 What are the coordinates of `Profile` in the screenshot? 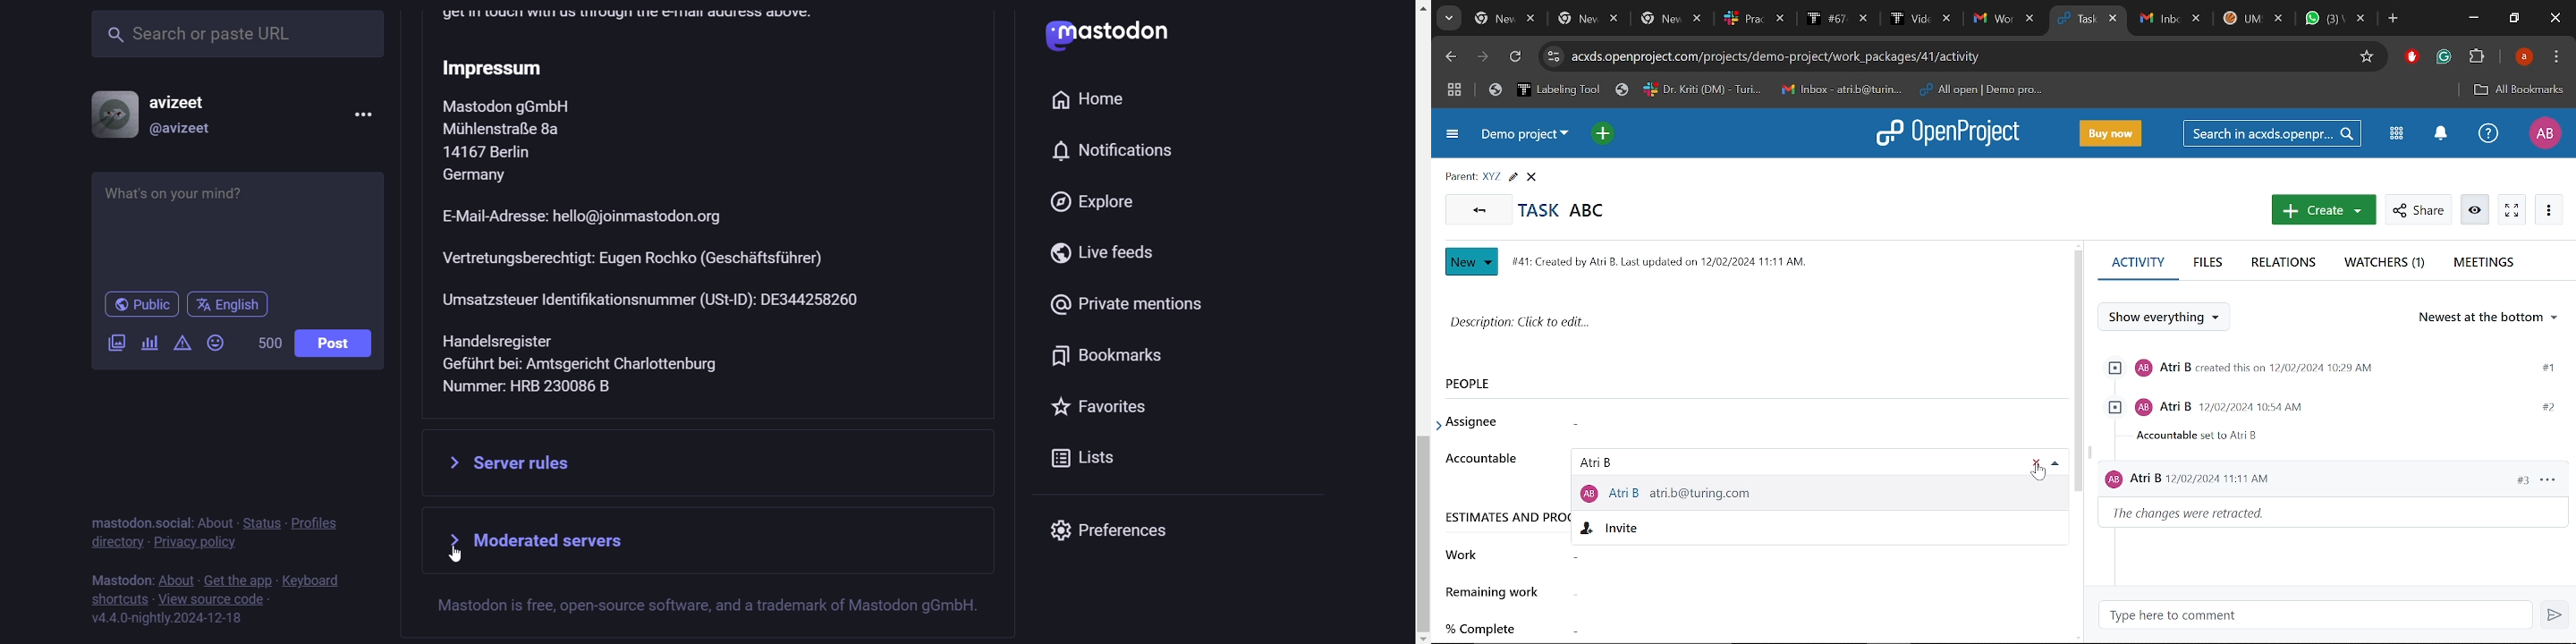 It's located at (2524, 58).